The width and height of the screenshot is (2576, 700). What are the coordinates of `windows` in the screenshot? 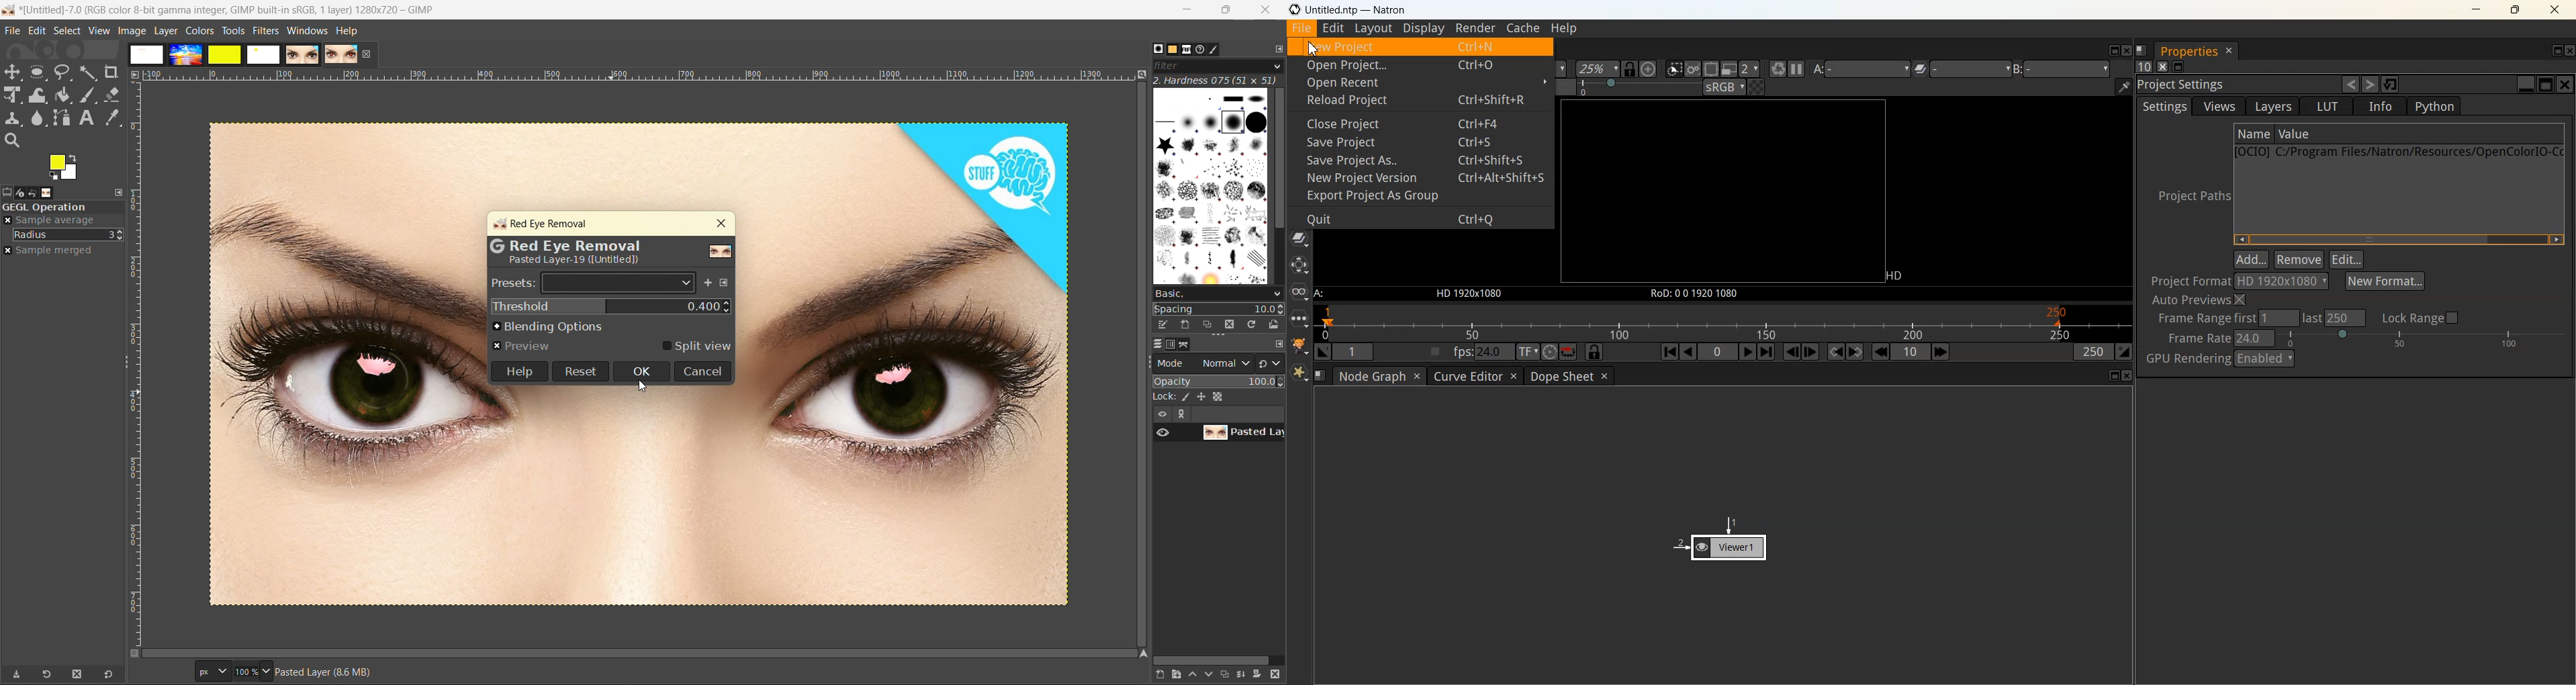 It's located at (308, 31).